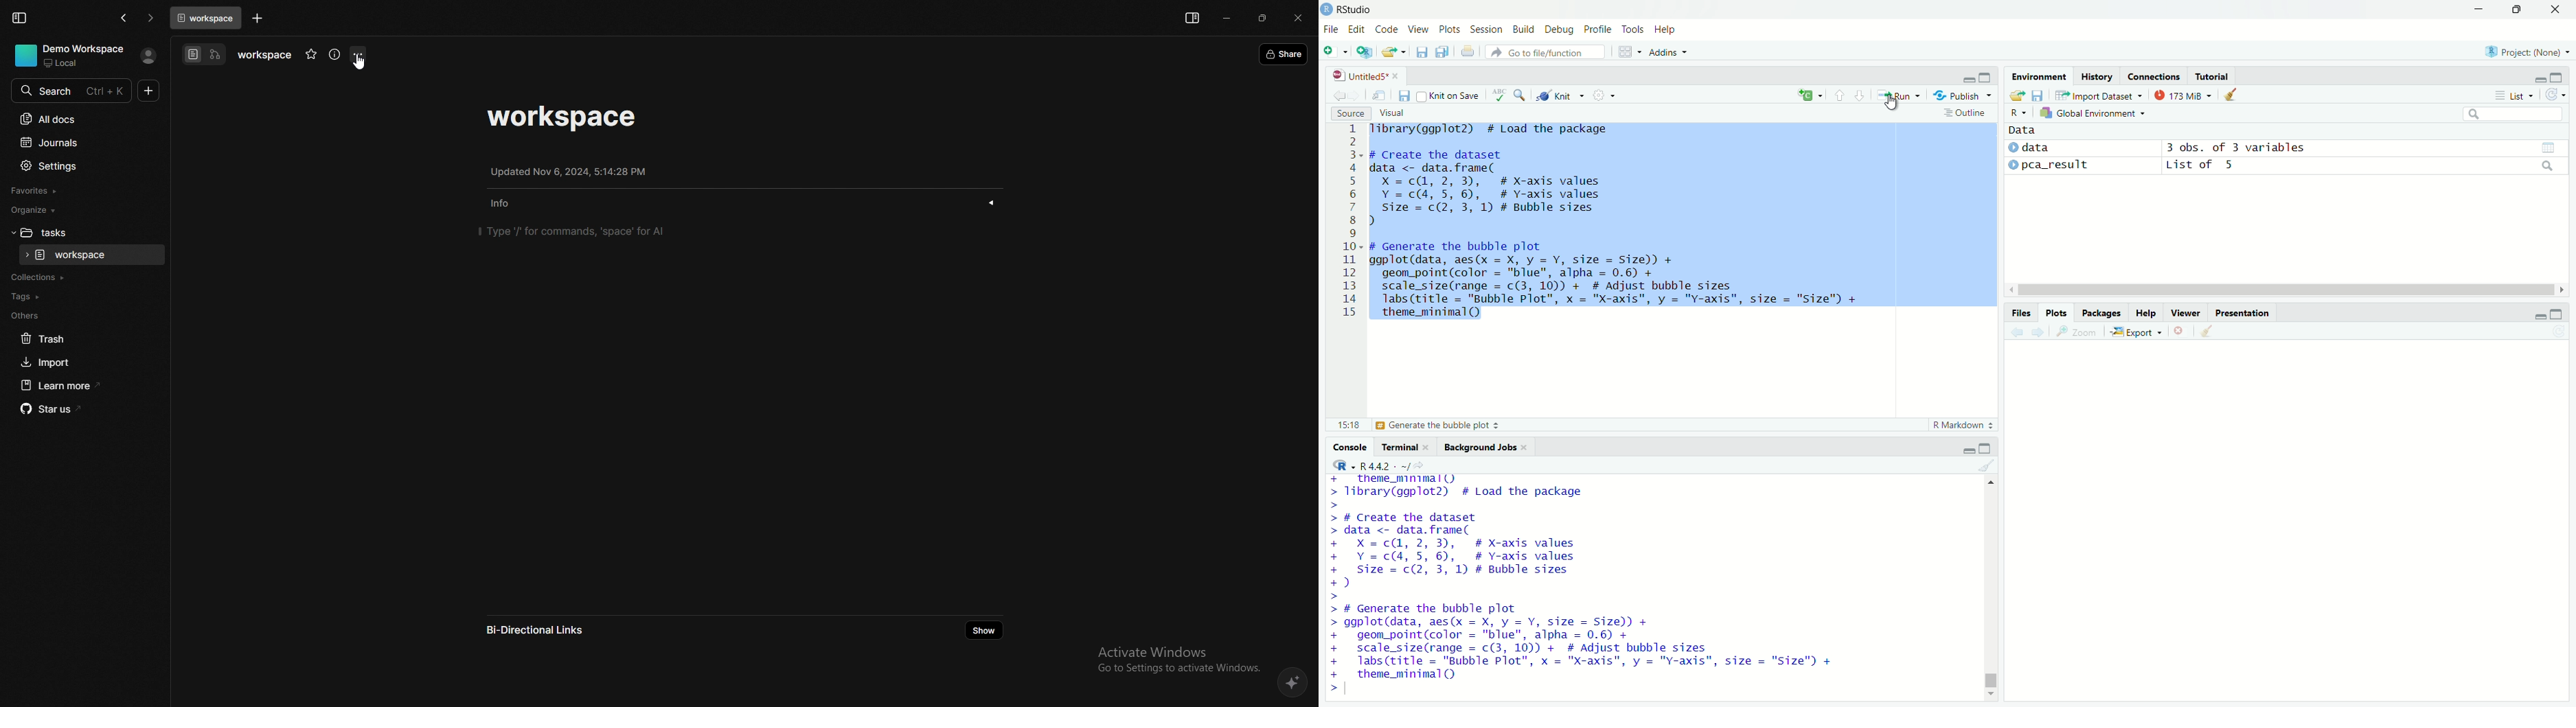 The width and height of the screenshot is (2576, 728). I want to click on maximize, so click(2558, 314).